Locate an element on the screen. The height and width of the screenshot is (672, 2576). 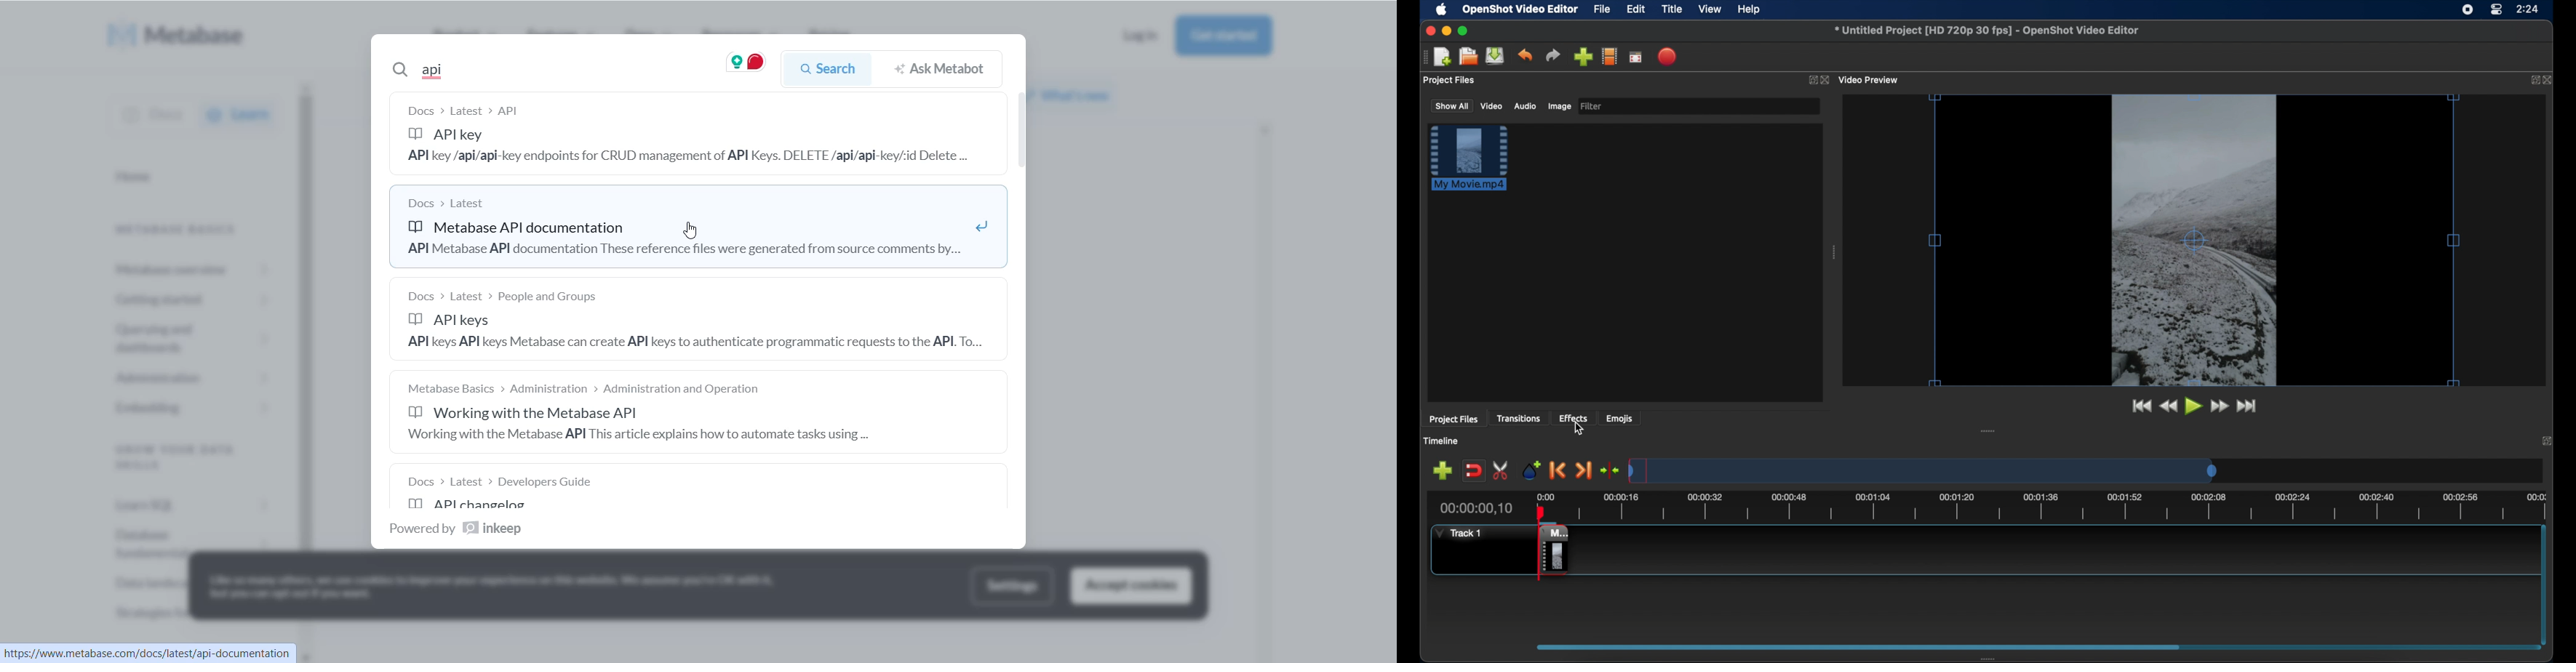
new project is located at coordinates (1442, 56).